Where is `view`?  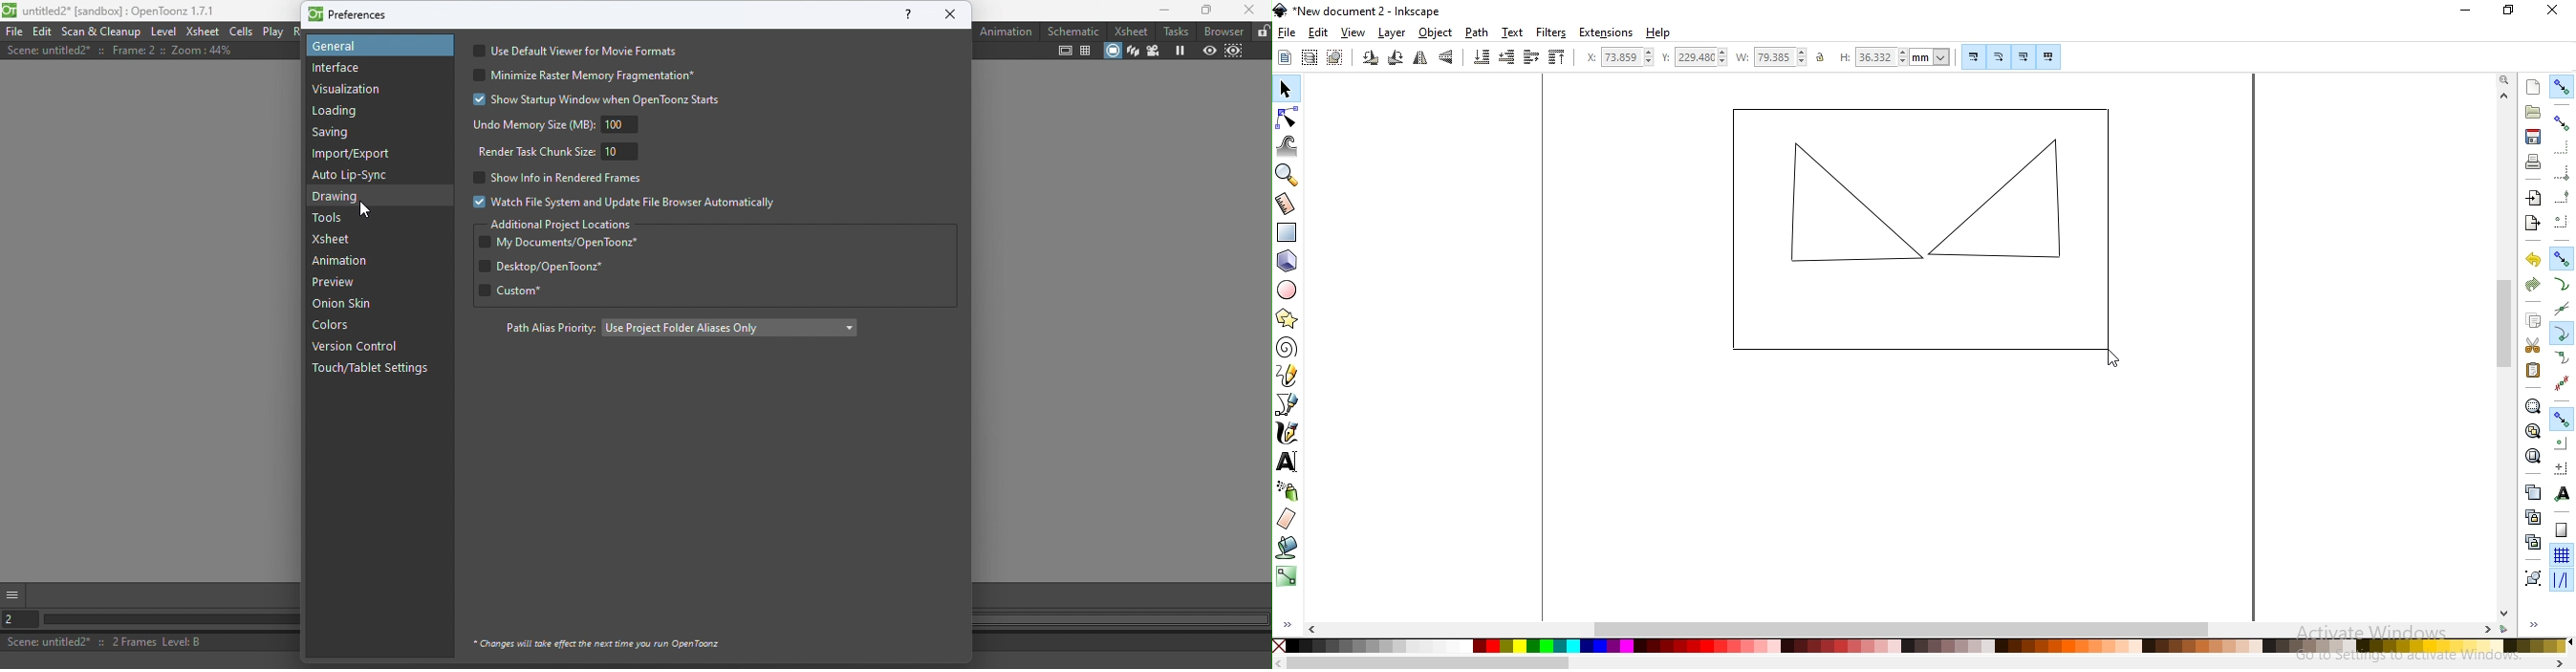 view is located at coordinates (1353, 32).